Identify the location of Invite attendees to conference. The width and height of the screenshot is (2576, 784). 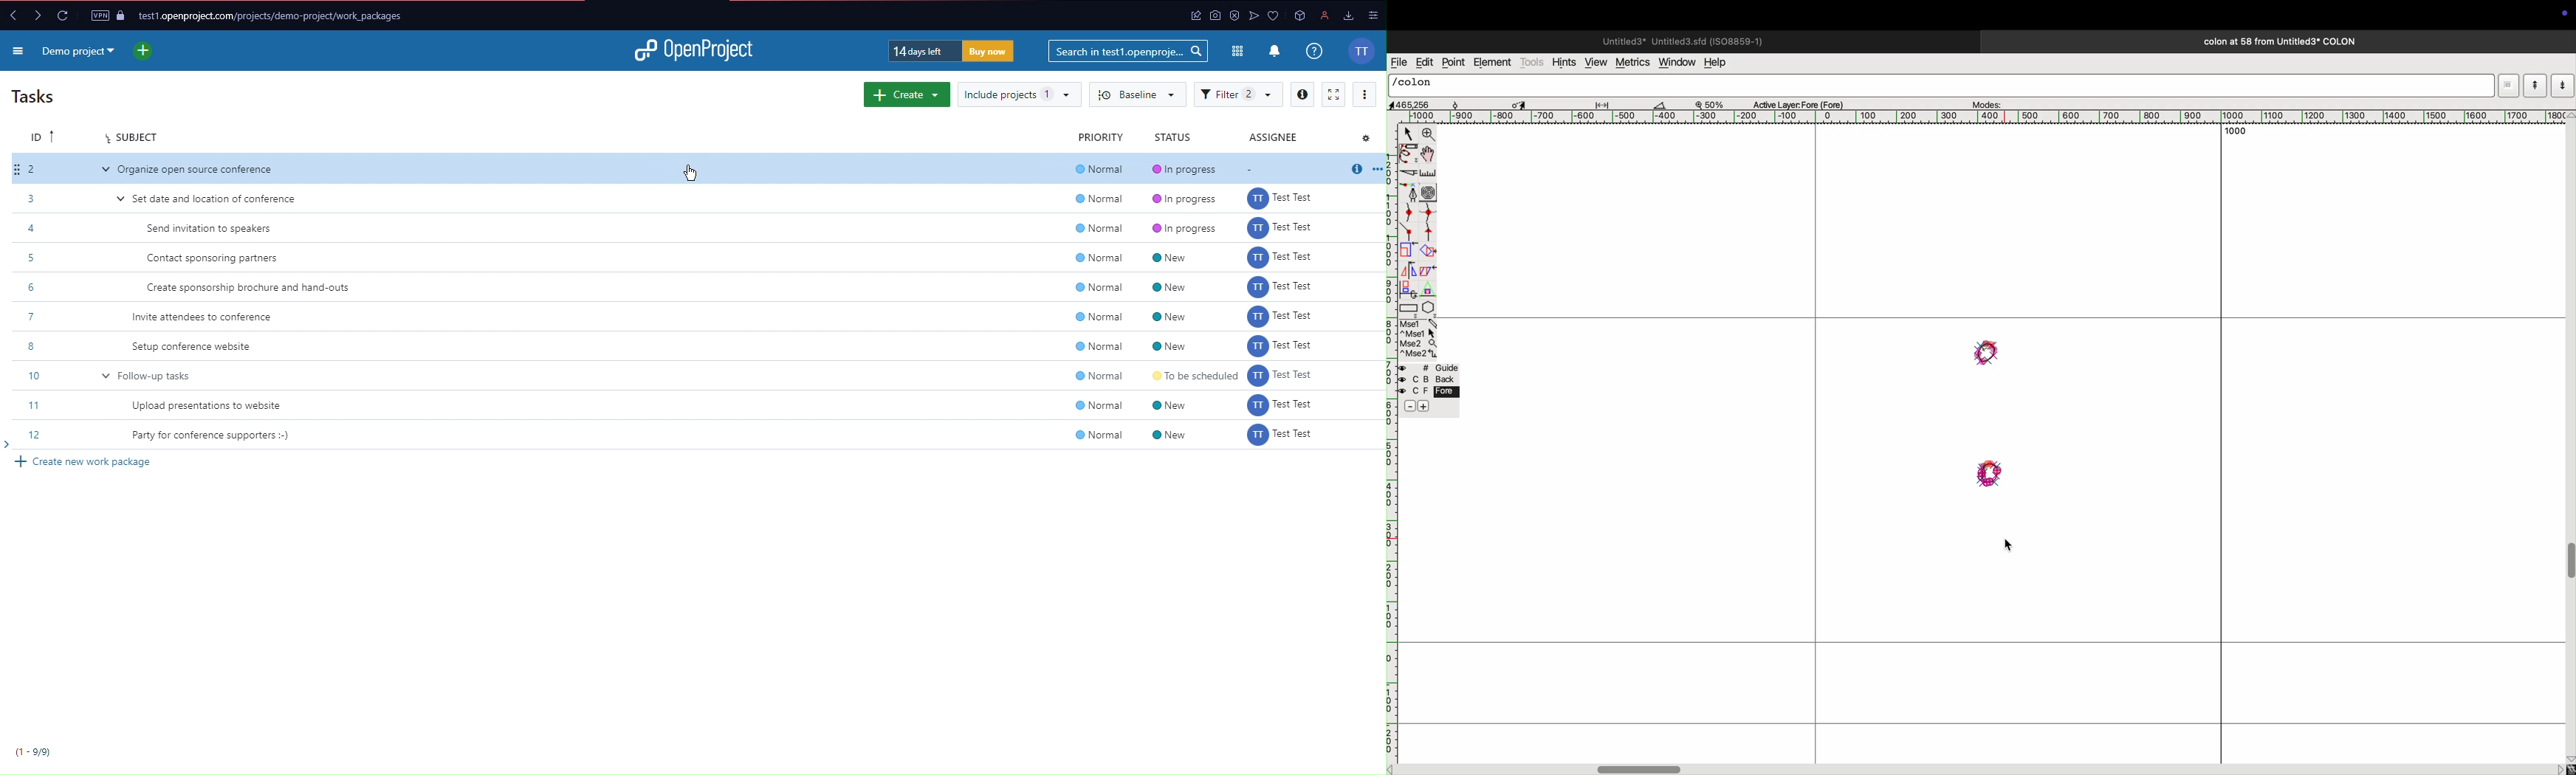
(203, 316).